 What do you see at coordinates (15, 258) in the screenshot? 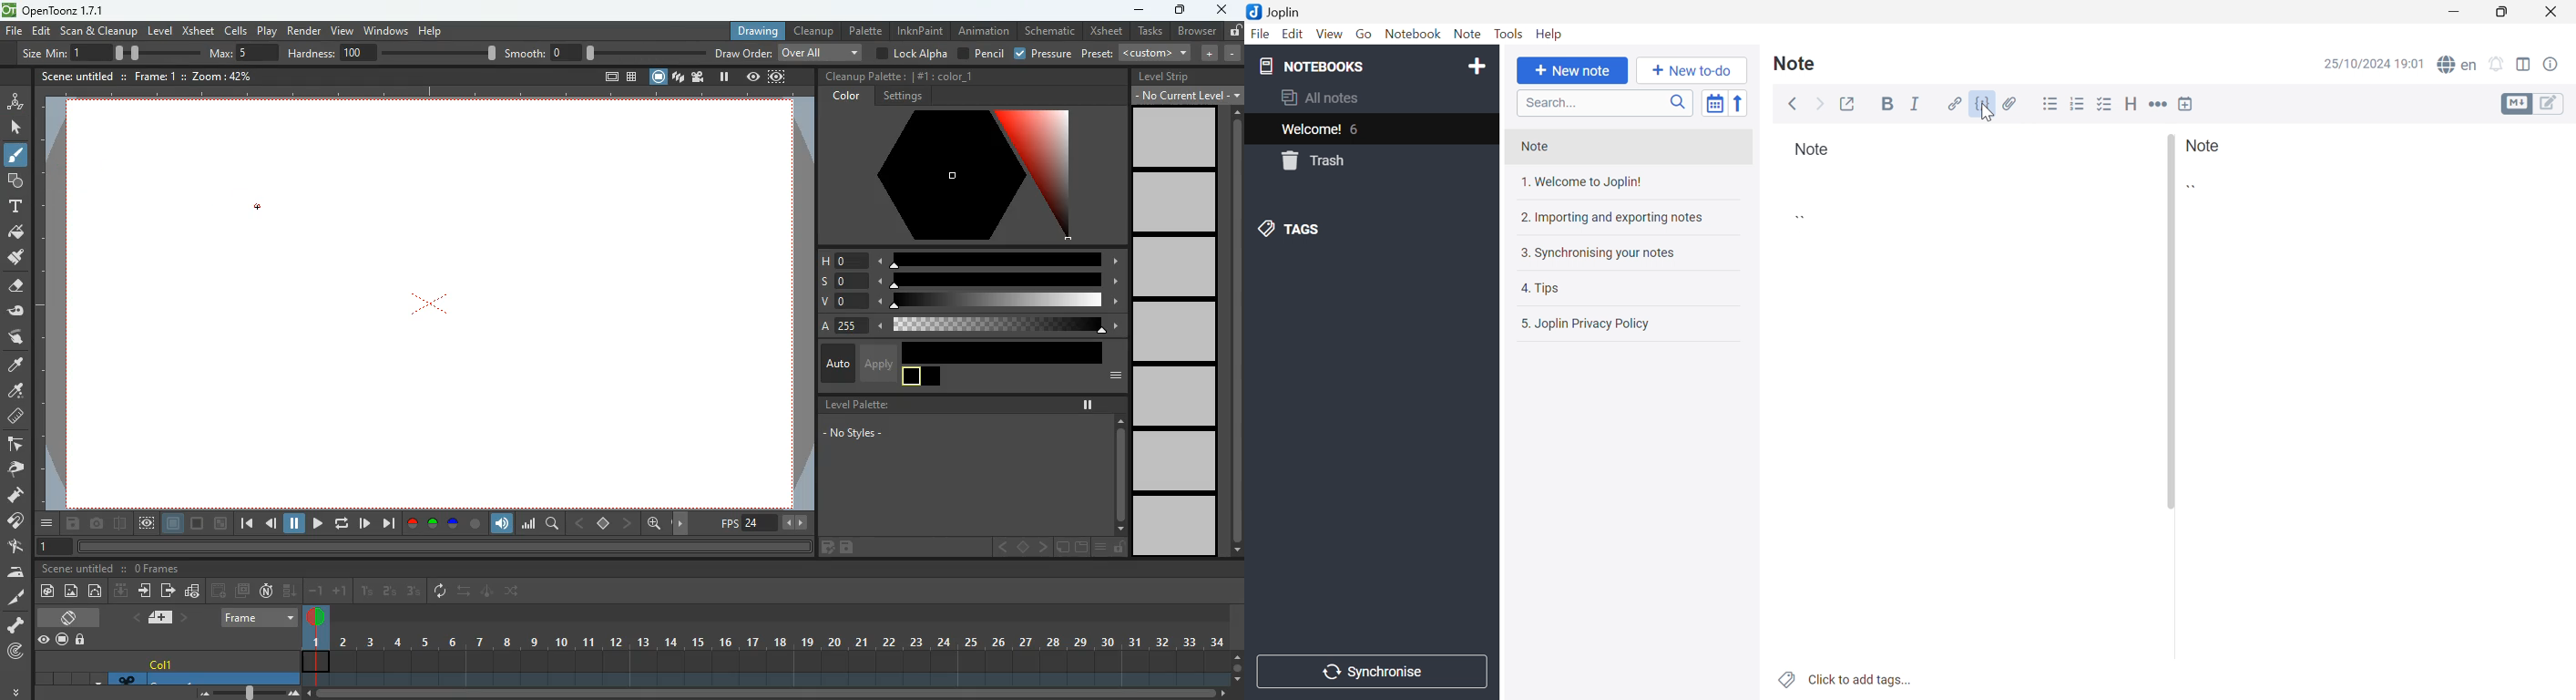
I see `paint` at bounding box center [15, 258].